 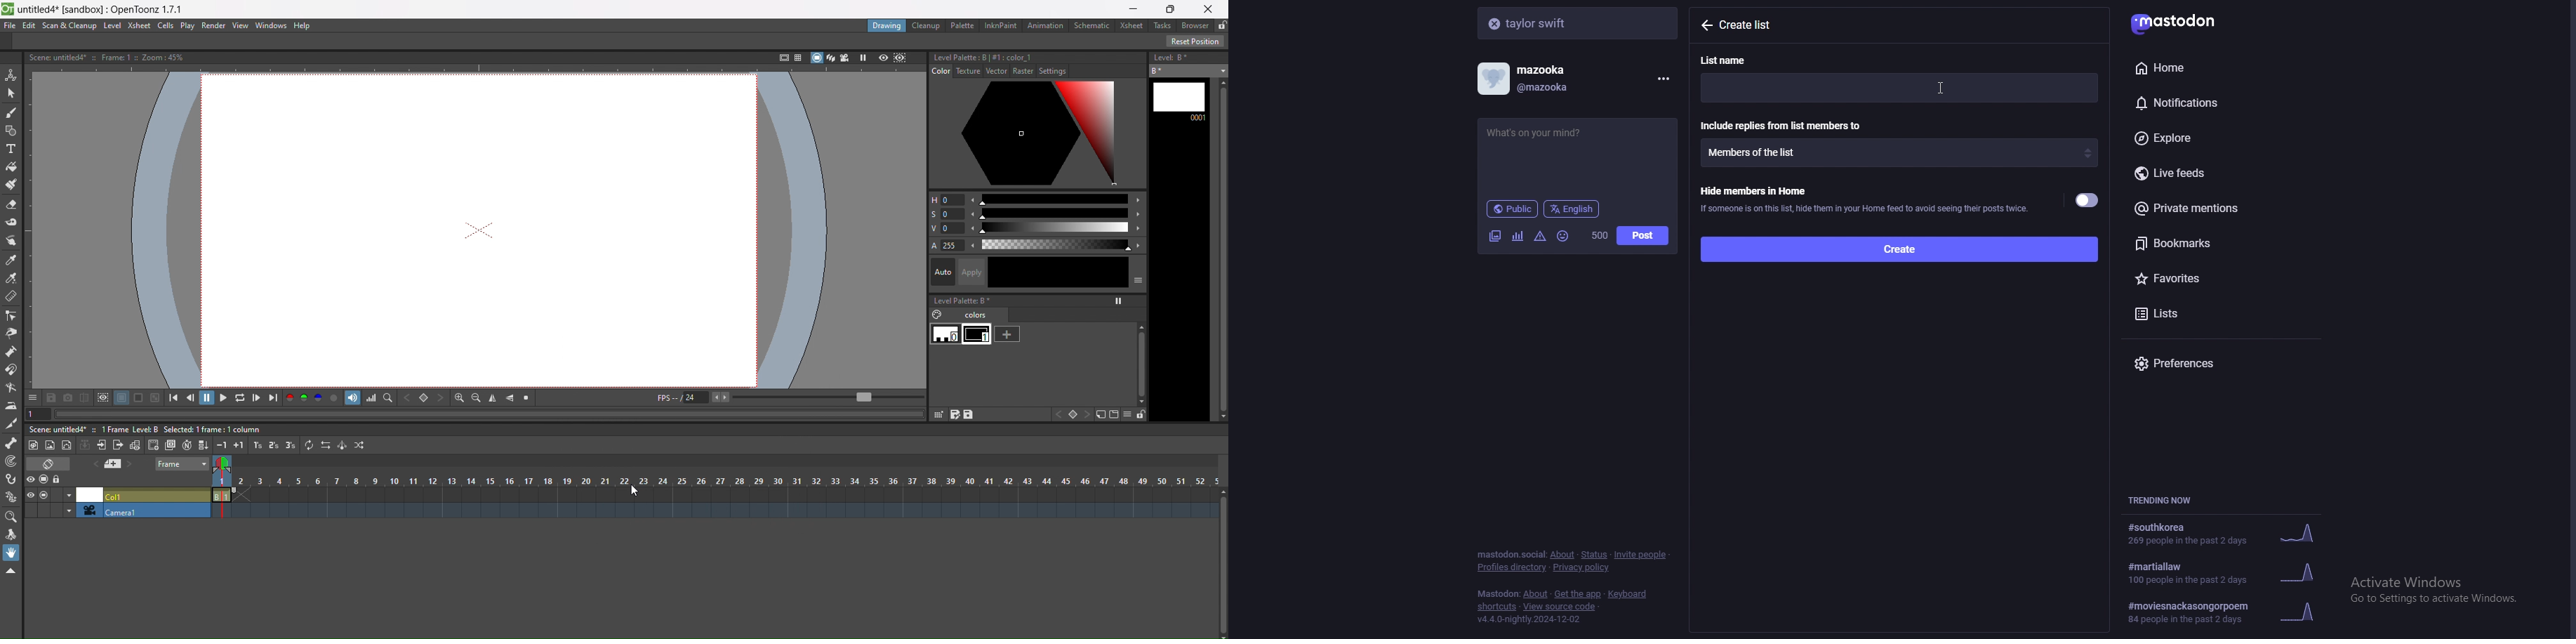 What do you see at coordinates (10, 316) in the screenshot?
I see `control point editor tool` at bounding box center [10, 316].